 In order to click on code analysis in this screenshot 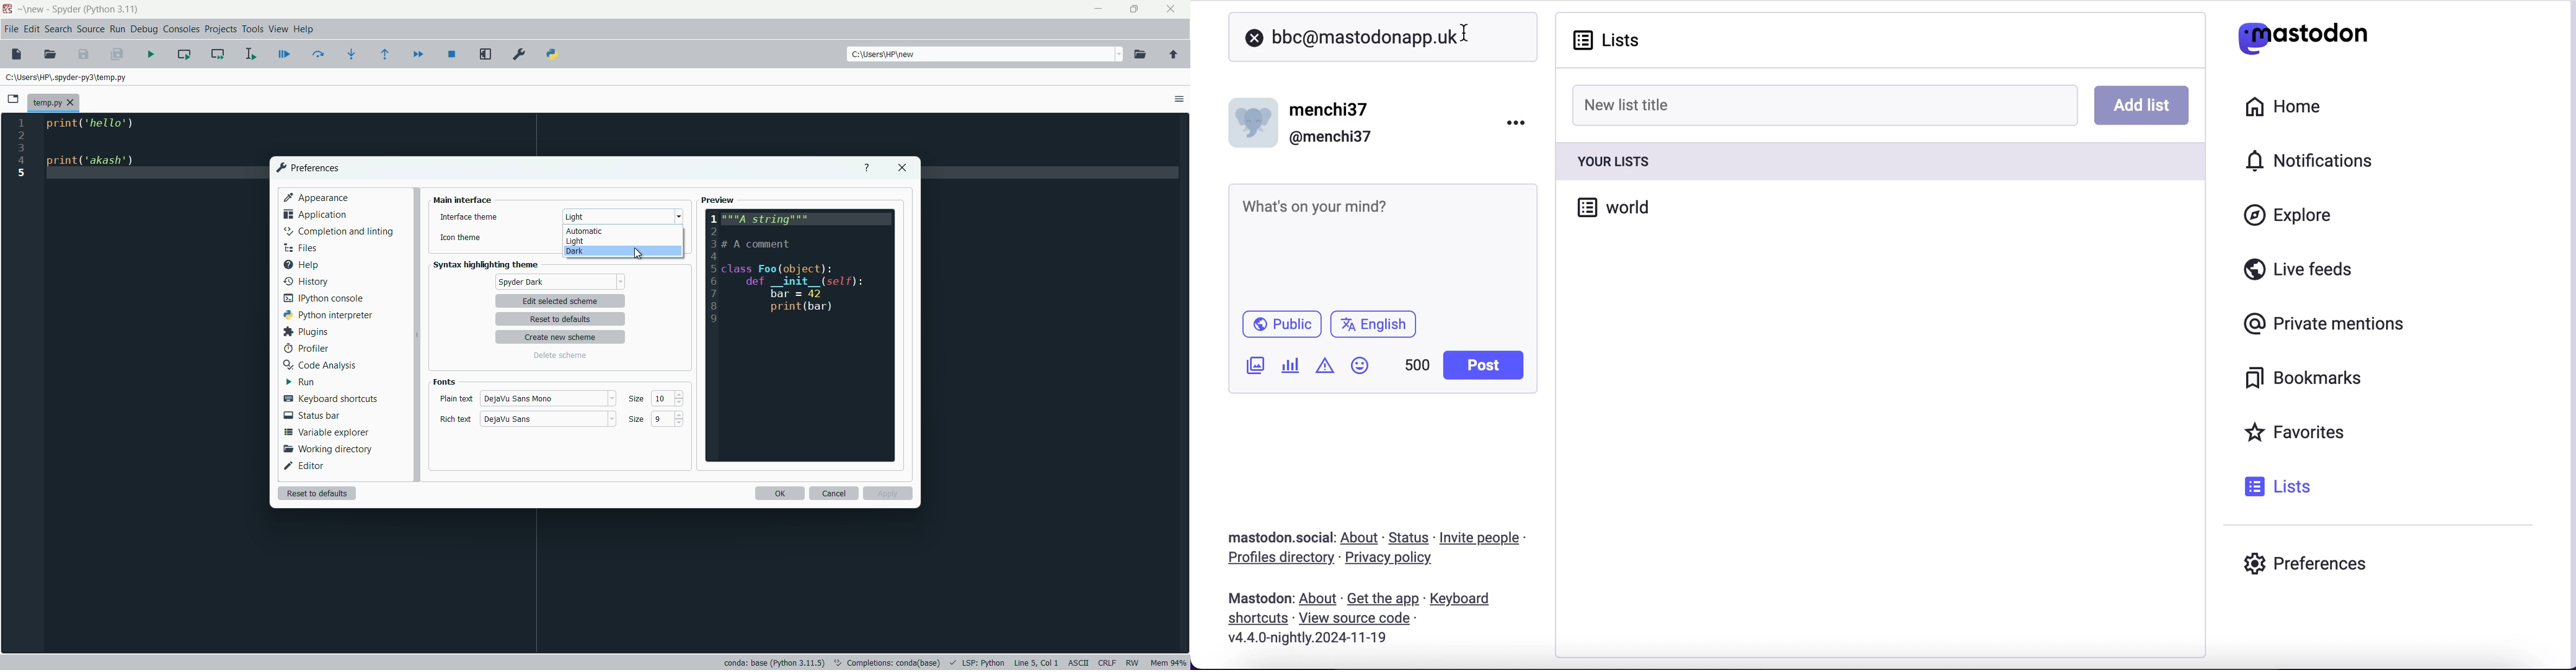, I will do `click(318, 365)`.